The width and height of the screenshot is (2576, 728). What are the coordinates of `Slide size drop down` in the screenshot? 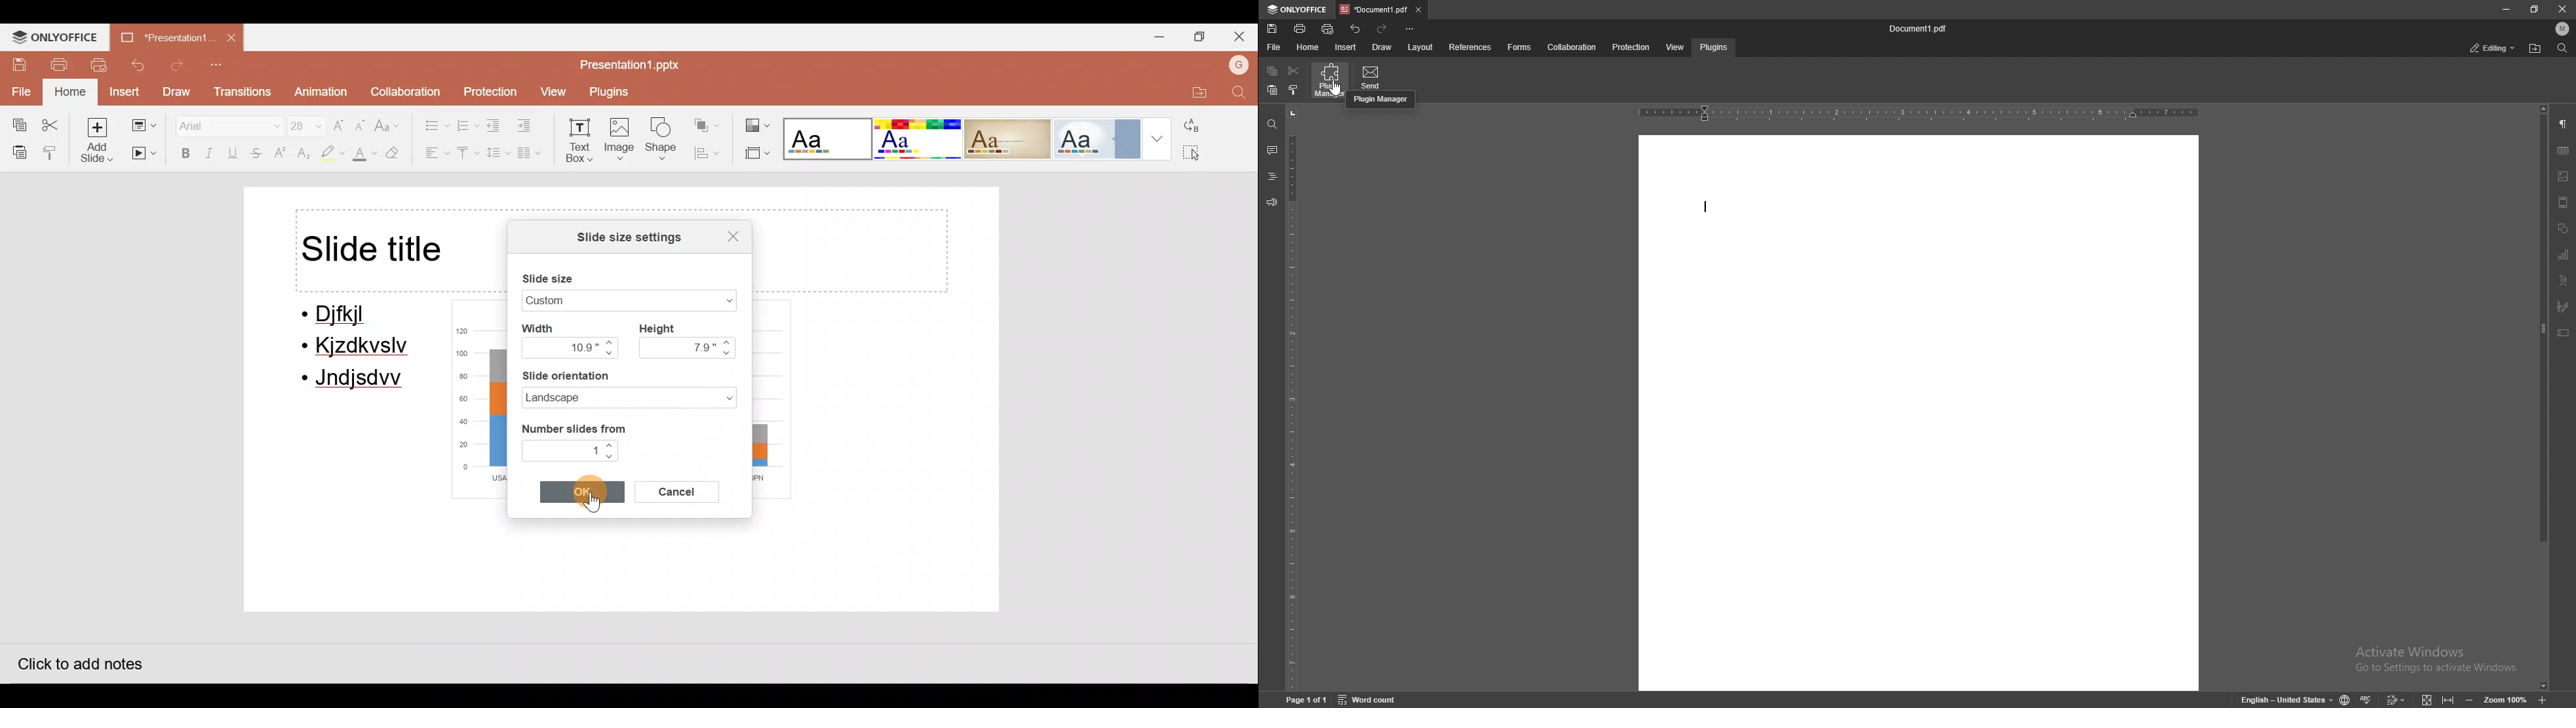 It's located at (711, 302).